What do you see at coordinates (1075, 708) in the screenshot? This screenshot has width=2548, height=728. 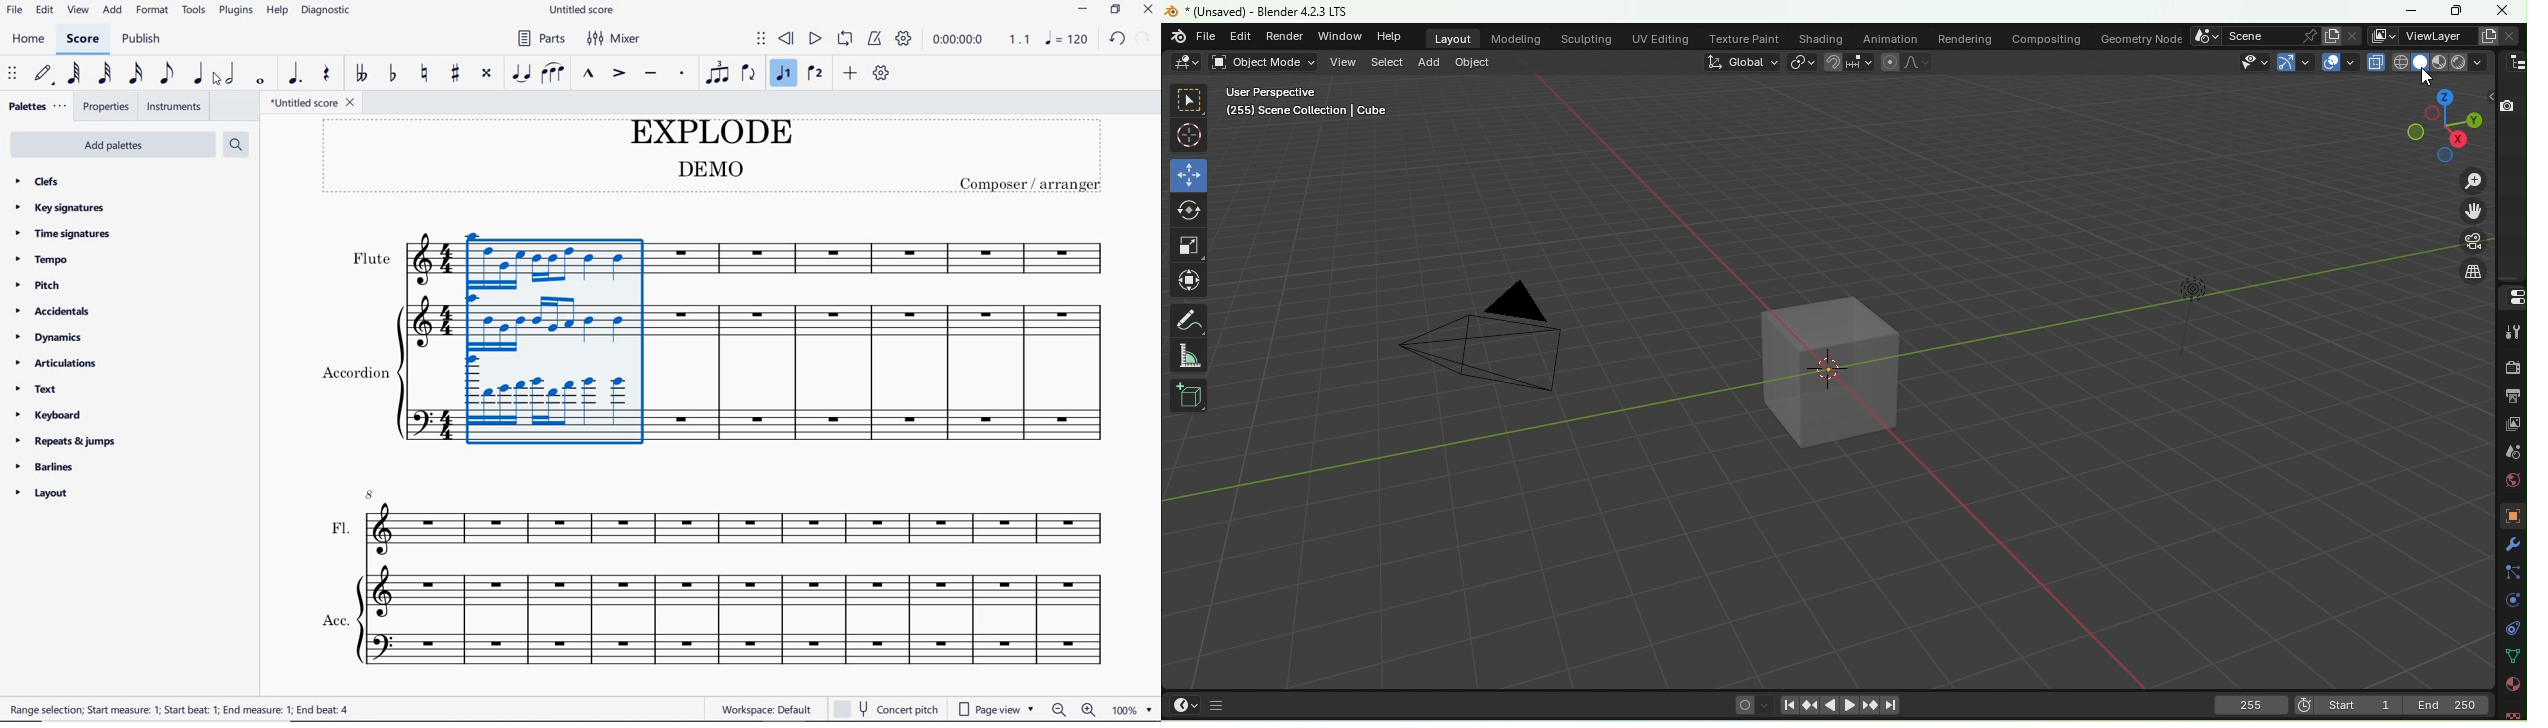 I see `zoom out or zoom in` at bounding box center [1075, 708].